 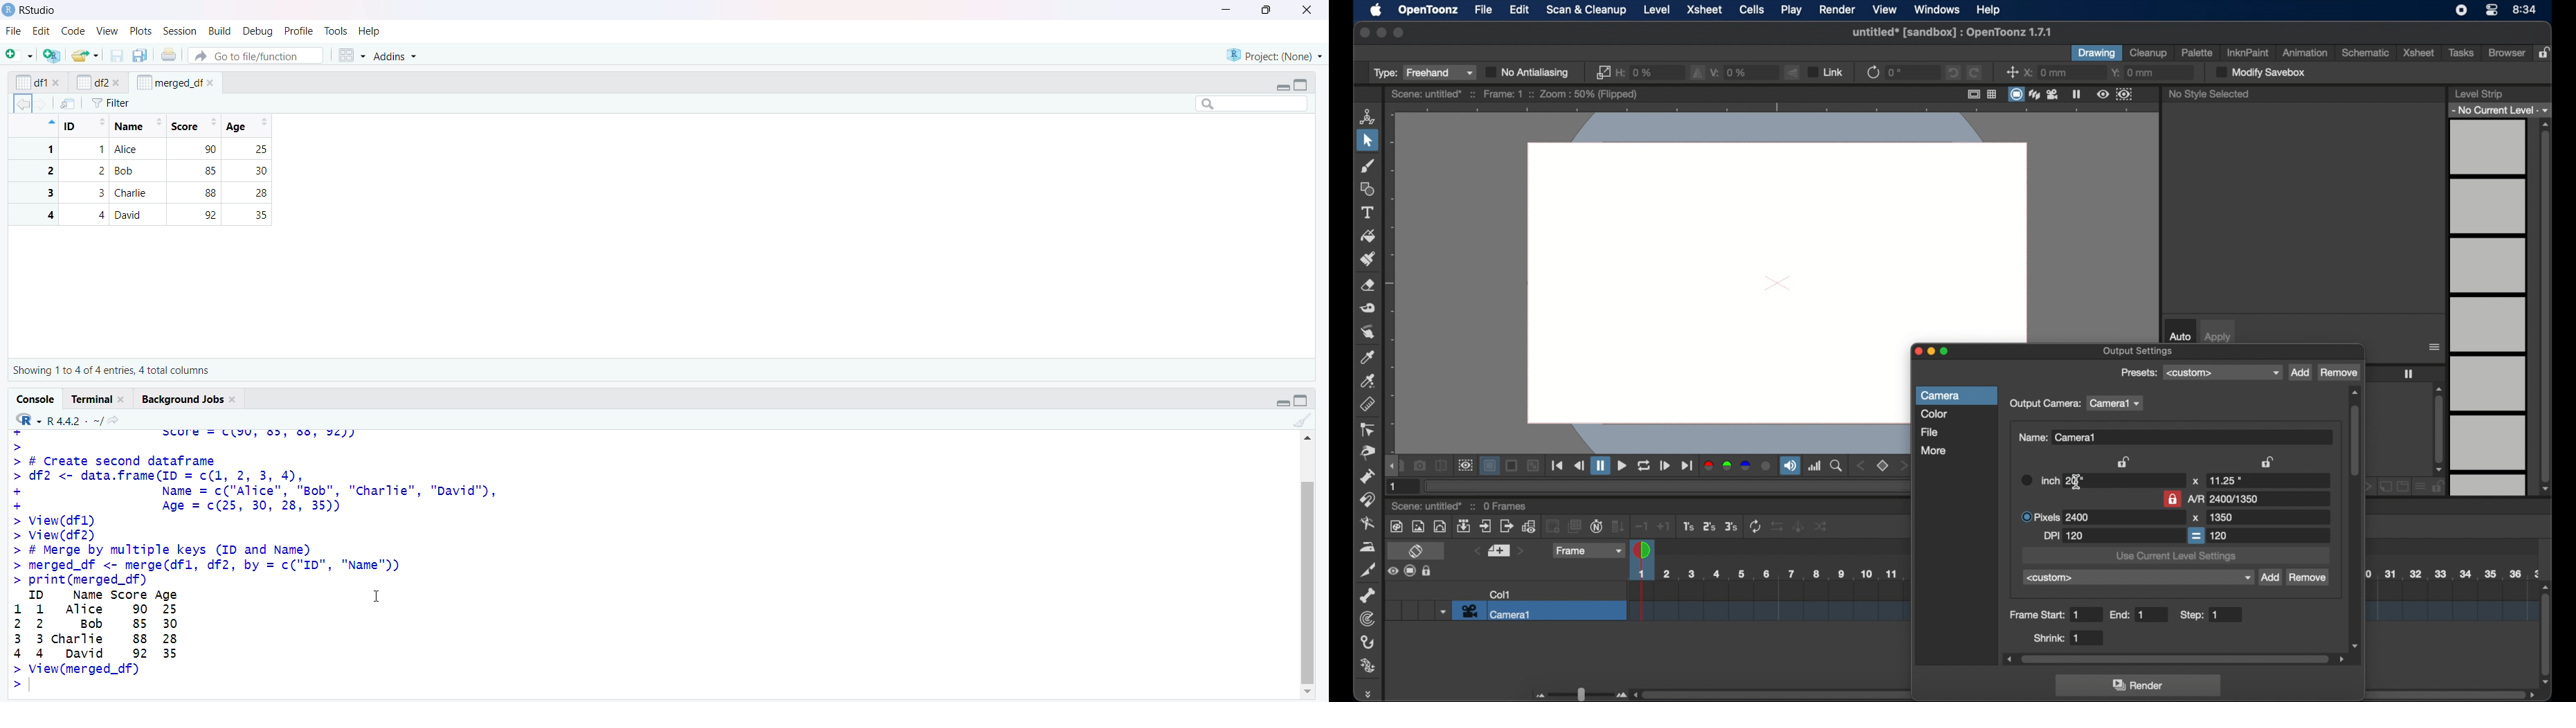 What do you see at coordinates (57, 82) in the screenshot?
I see `close` at bounding box center [57, 82].